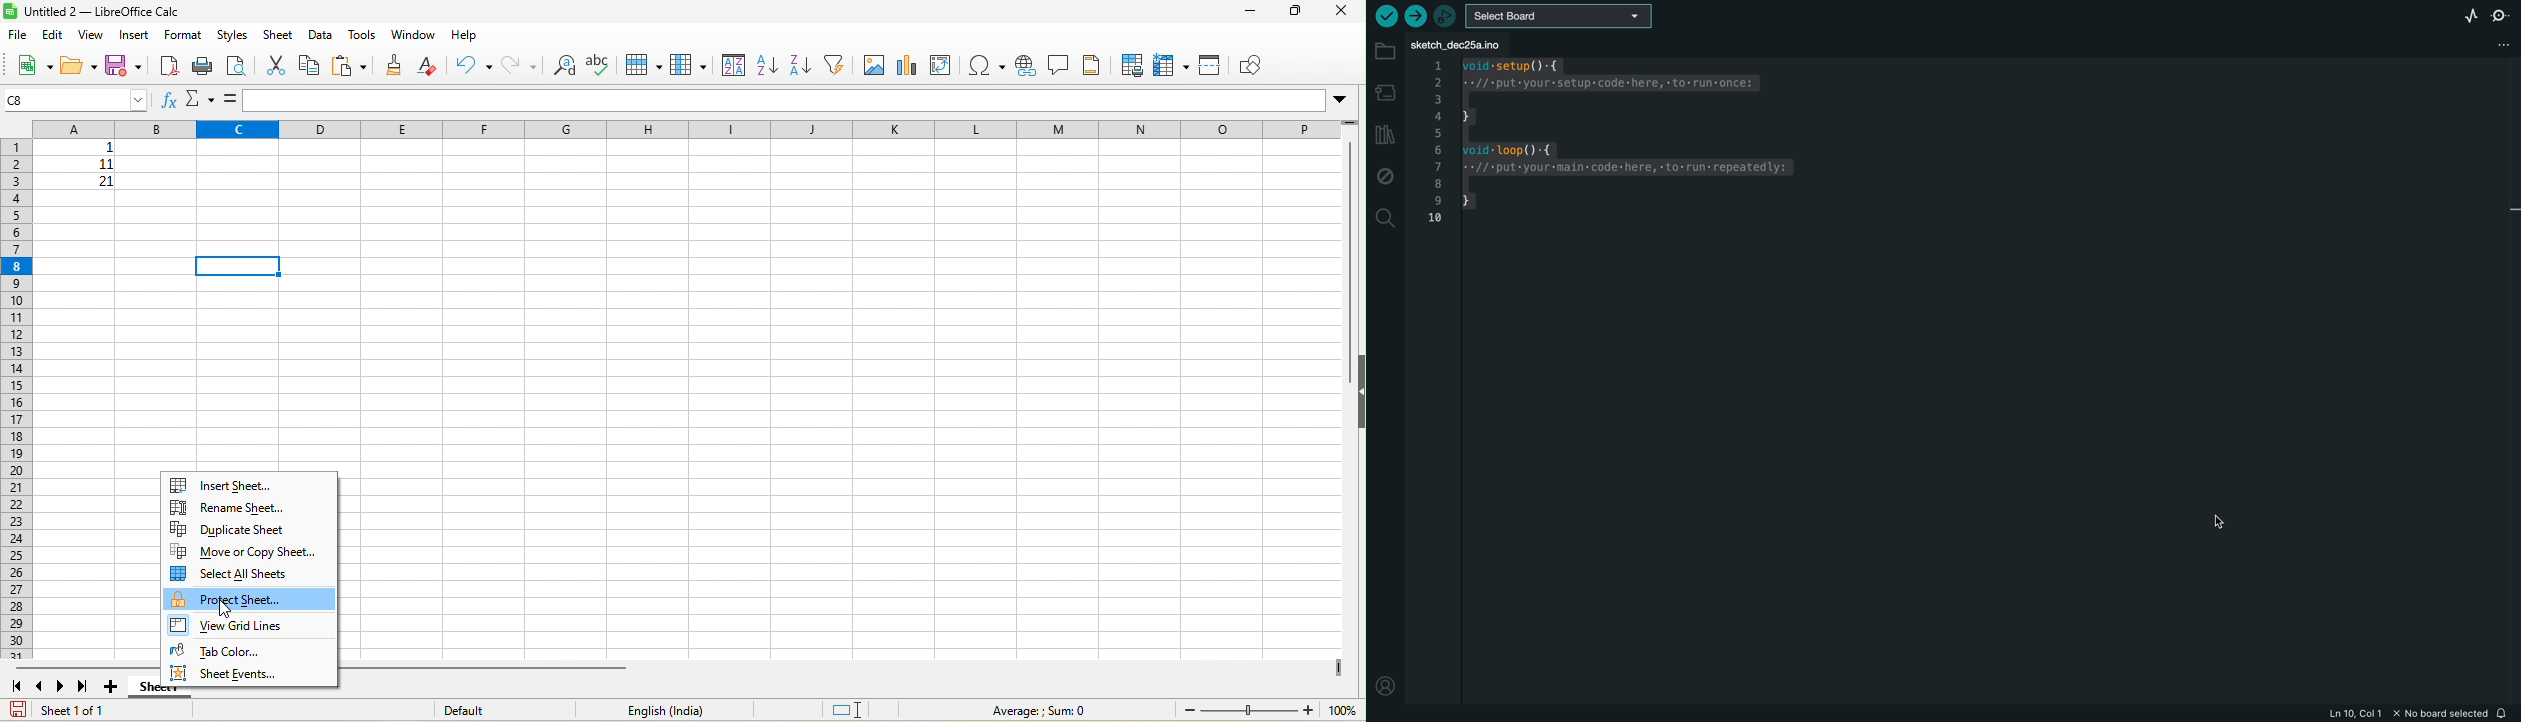 The image size is (2548, 728). Describe the element at coordinates (77, 99) in the screenshot. I see `selected cell number` at that location.